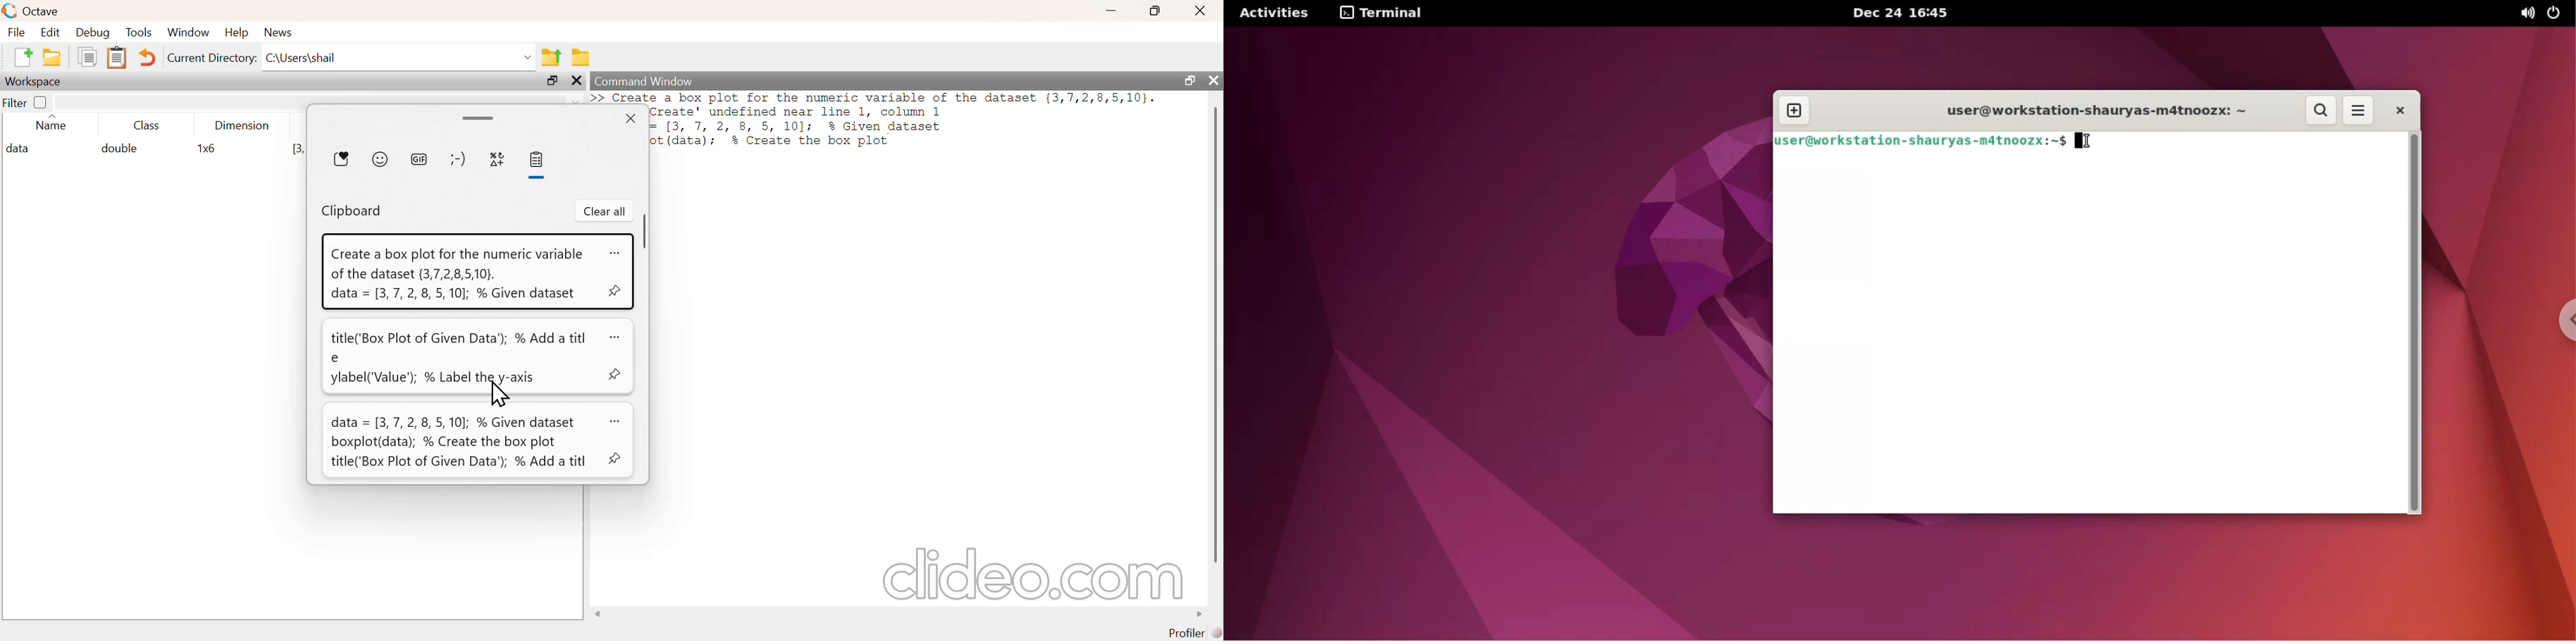 The image size is (2576, 644). I want to click on data = 3,7, 2, 8, 5,10]; % Given dataset, so click(450, 296).